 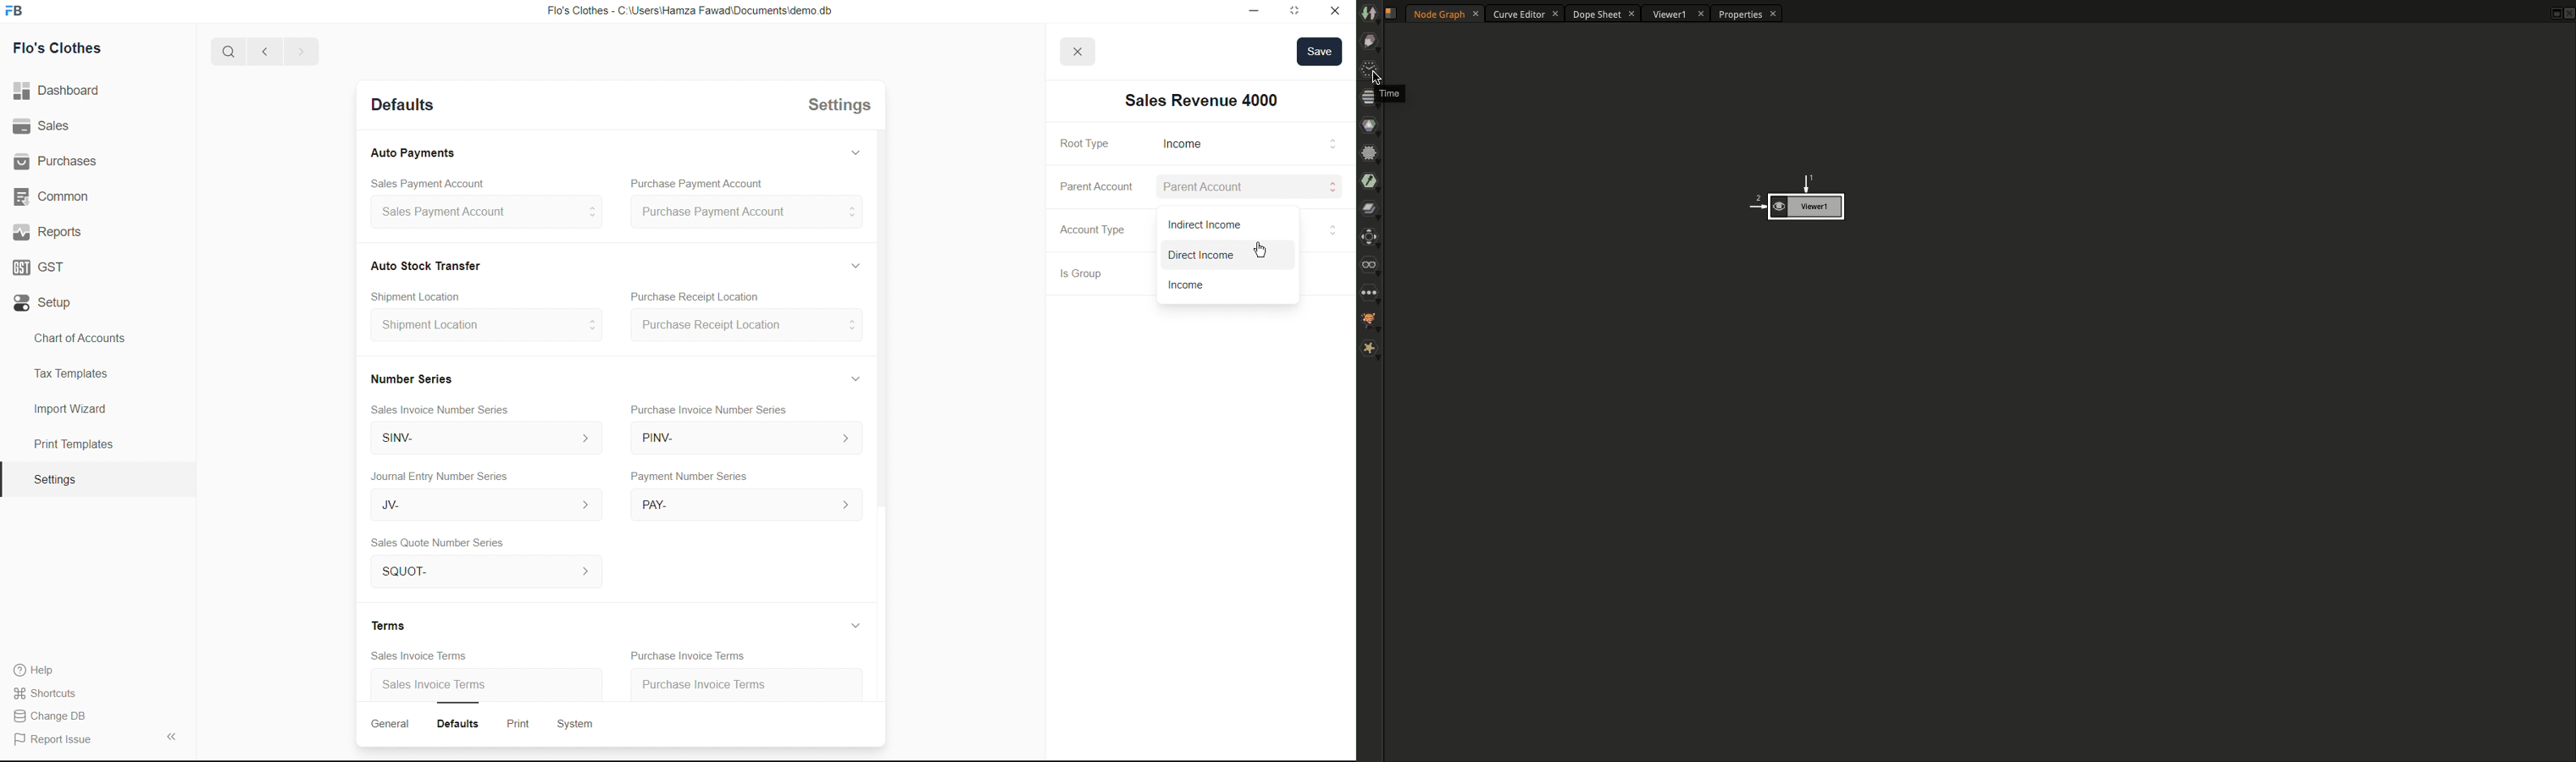 What do you see at coordinates (744, 441) in the screenshot?
I see `PINV-` at bounding box center [744, 441].